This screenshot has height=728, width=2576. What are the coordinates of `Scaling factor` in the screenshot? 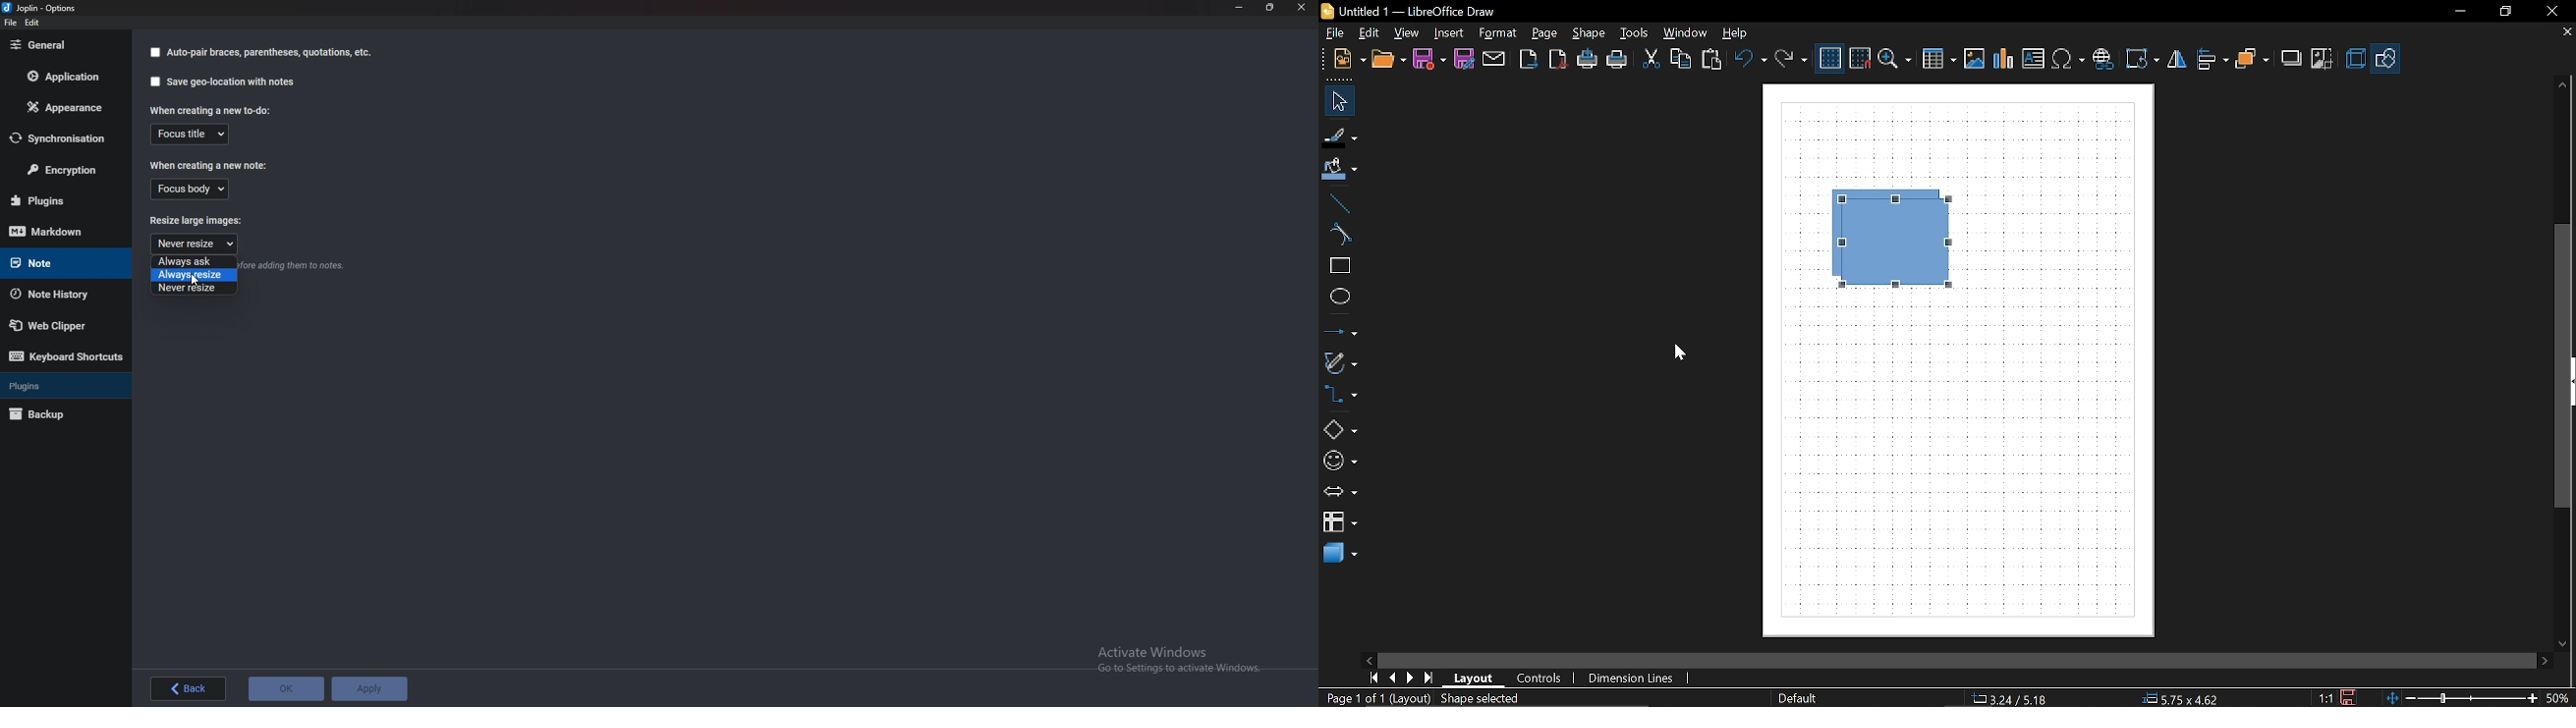 It's located at (2324, 698).